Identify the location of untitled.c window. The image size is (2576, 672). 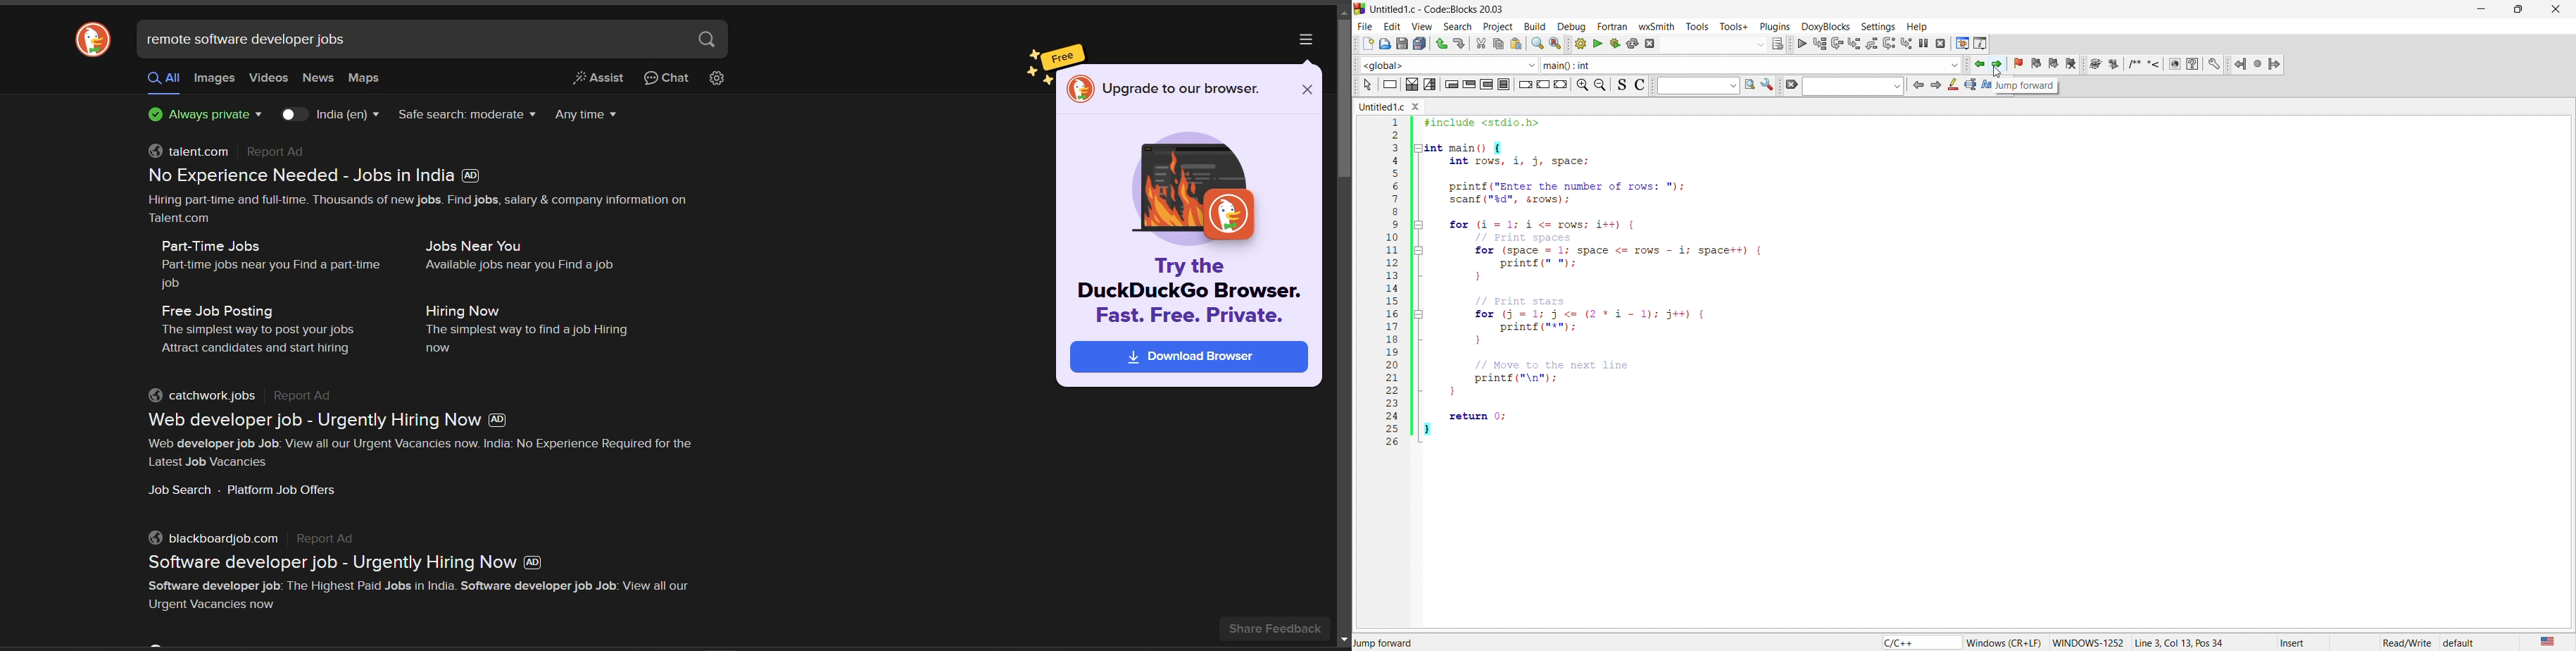
(1390, 107).